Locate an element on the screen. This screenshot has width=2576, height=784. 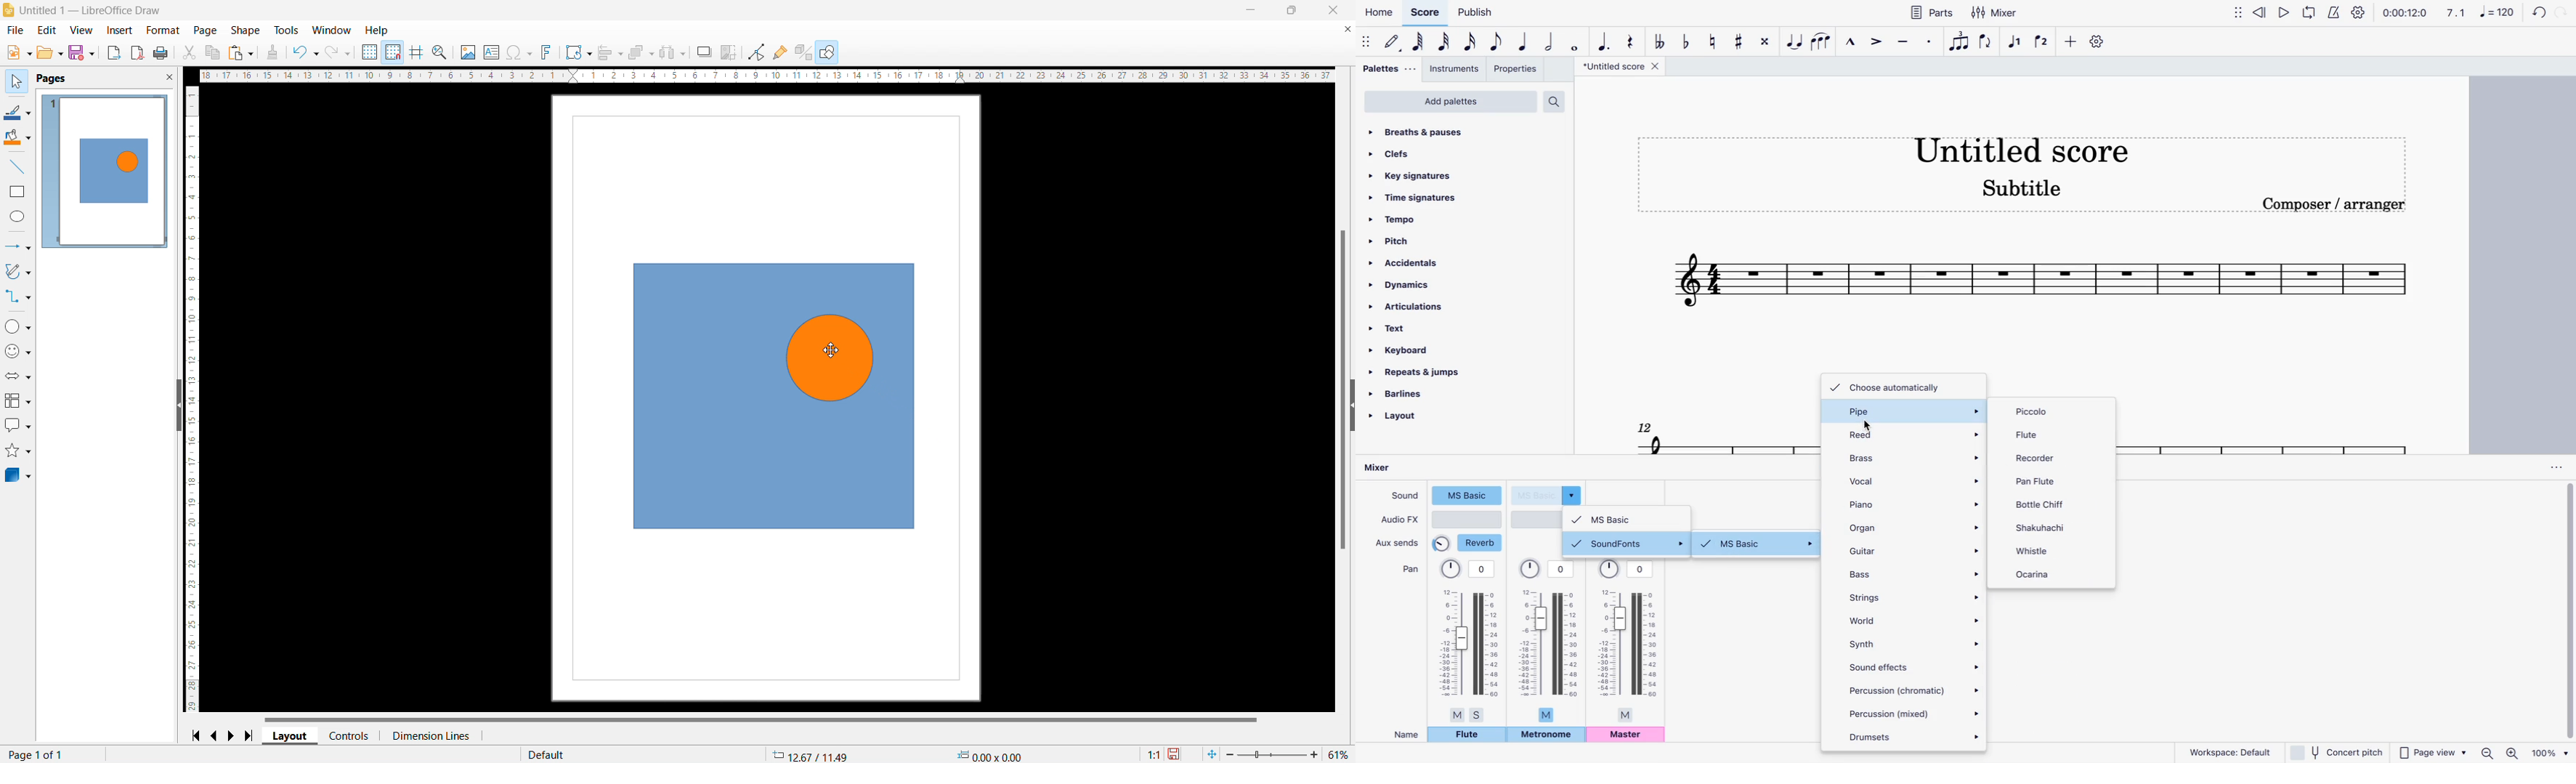
piano is located at coordinates (1915, 501).